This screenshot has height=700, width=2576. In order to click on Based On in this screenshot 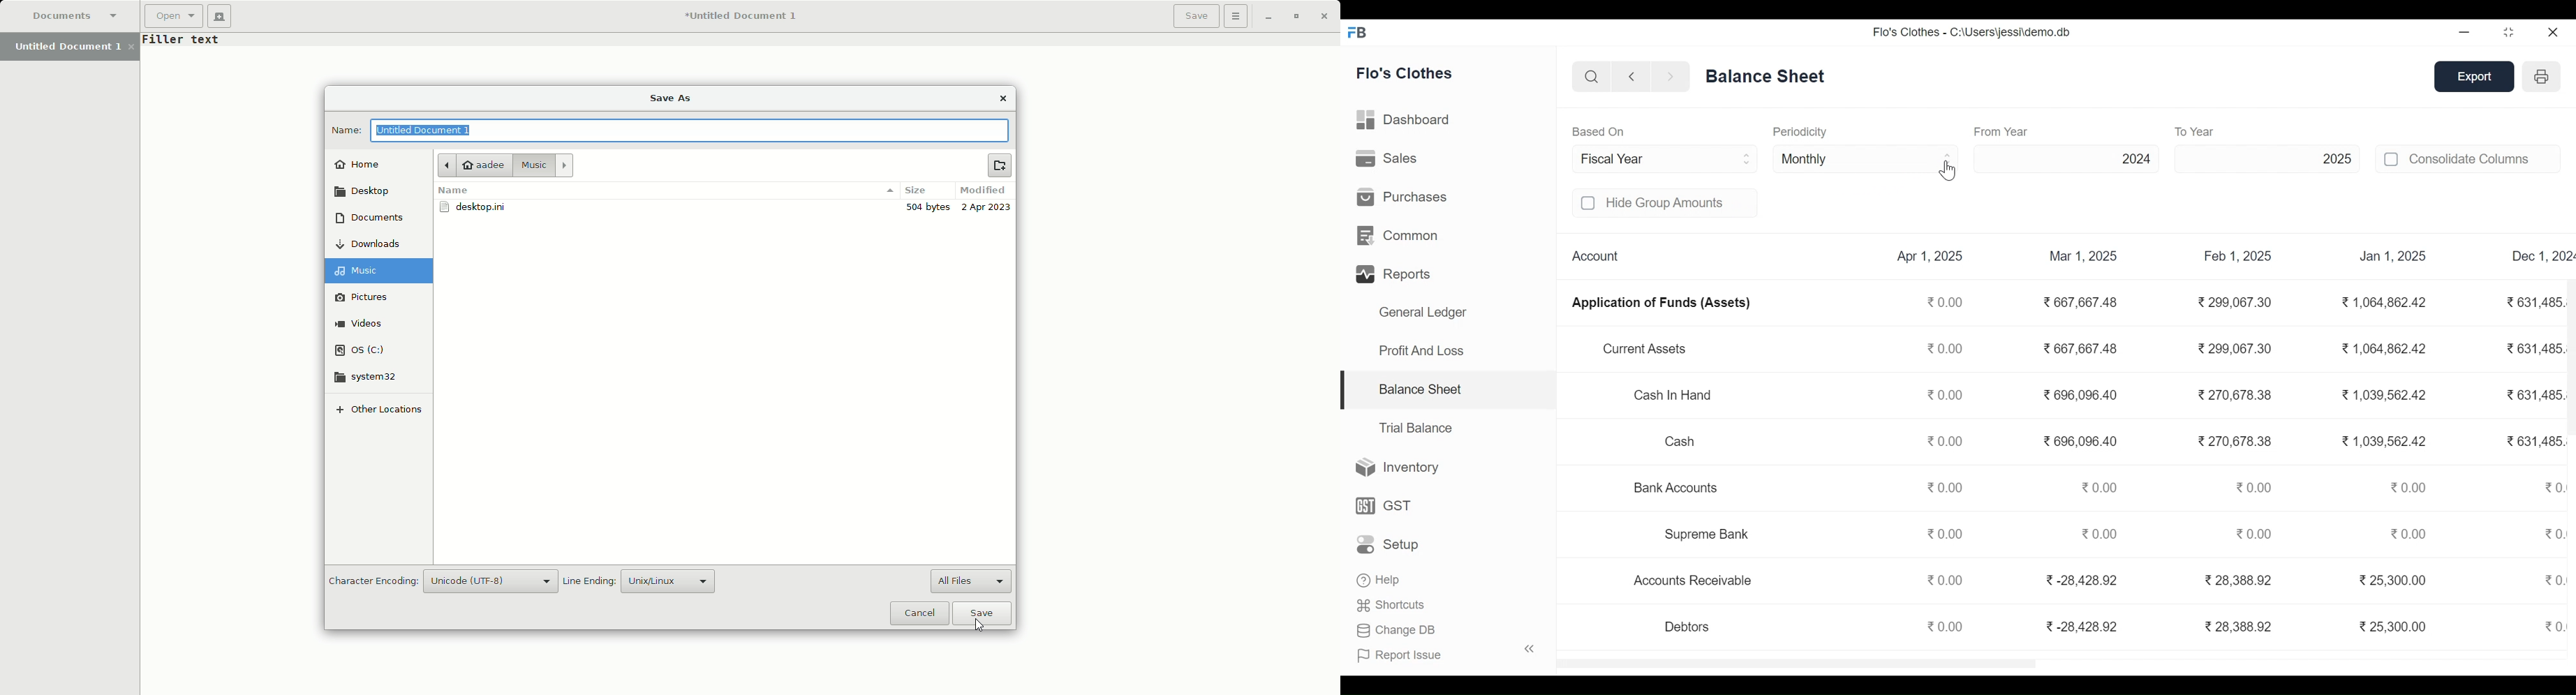, I will do `click(1599, 131)`.